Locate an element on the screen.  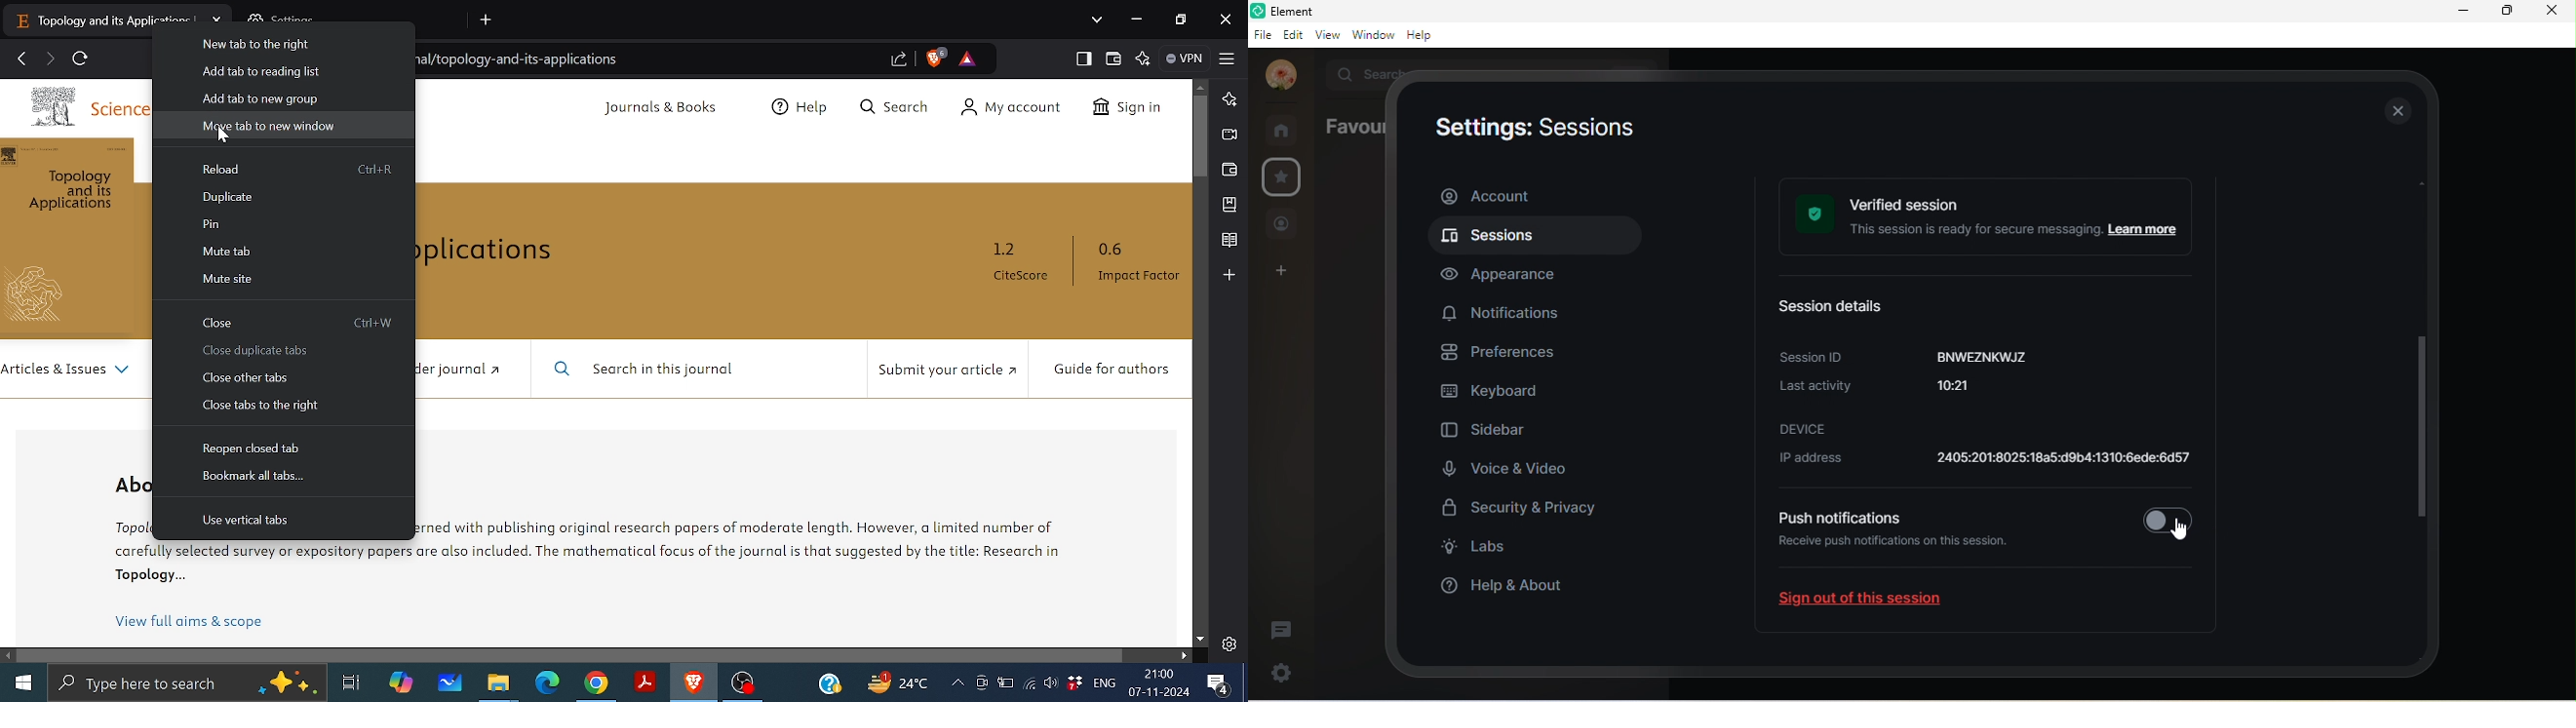
create a space is located at coordinates (1285, 272).